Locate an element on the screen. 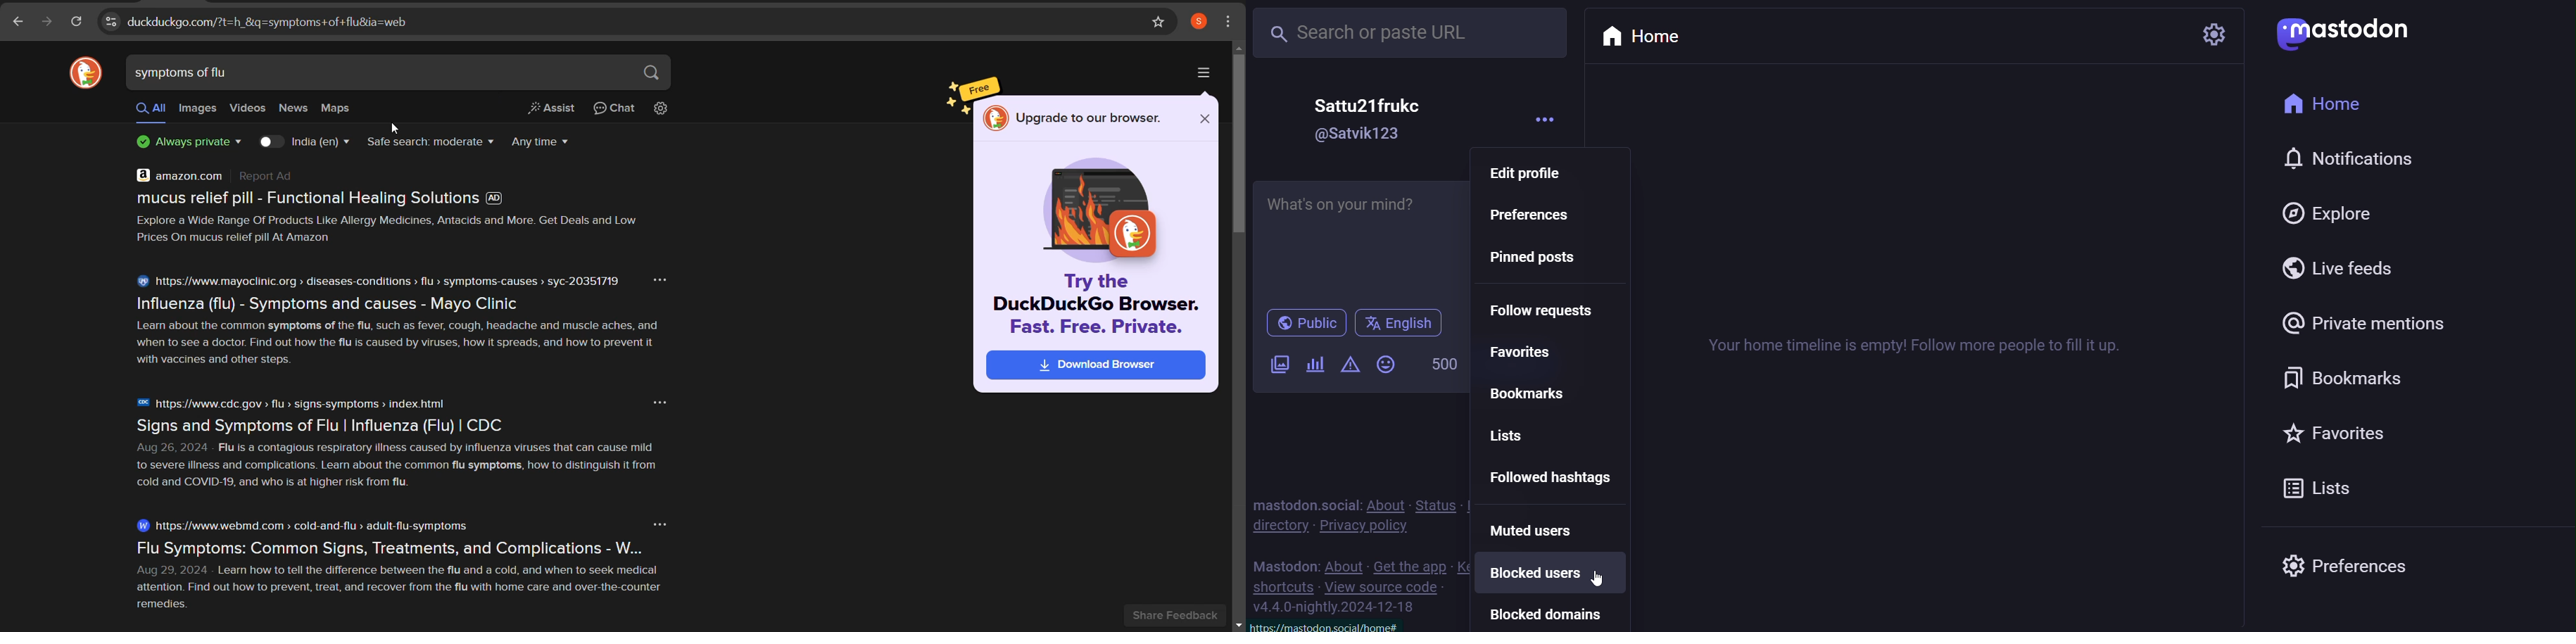 This screenshot has height=644, width=2576. about is located at coordinates (1389, 500).